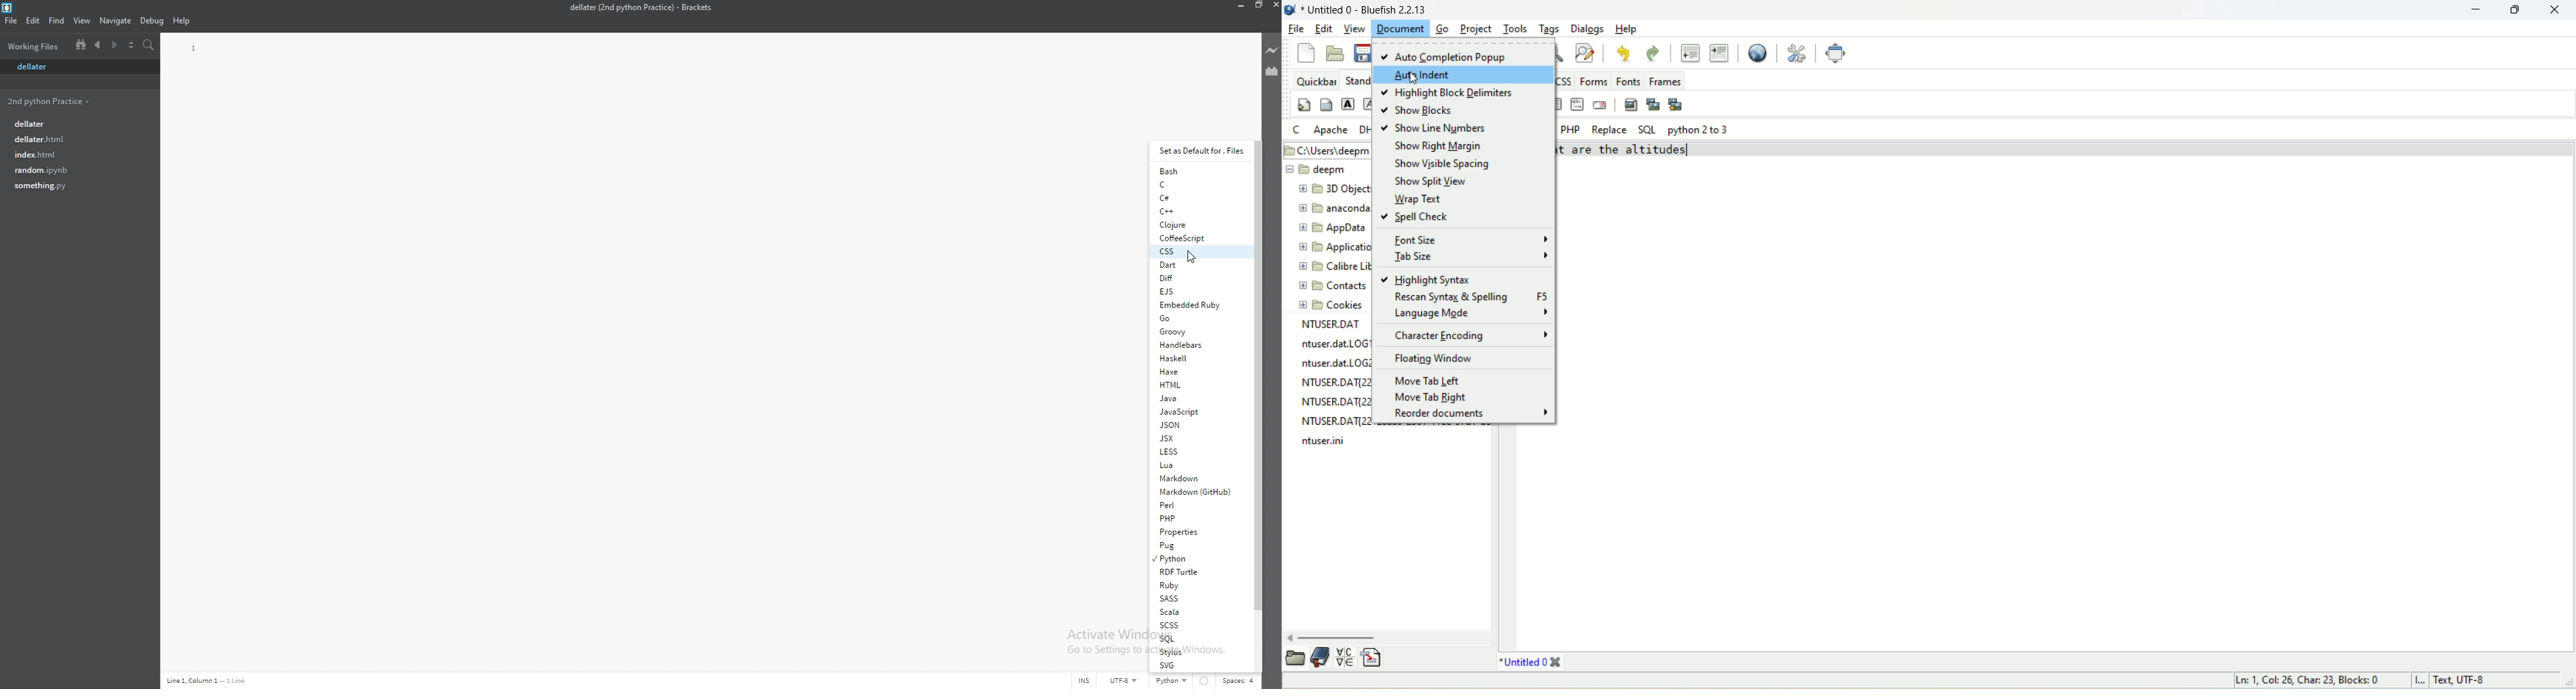 The image size is (2576, 700). What do you see at coordinates (1198, 318) in the screenshot?
I see `go` at bounding box center [1198, 318].